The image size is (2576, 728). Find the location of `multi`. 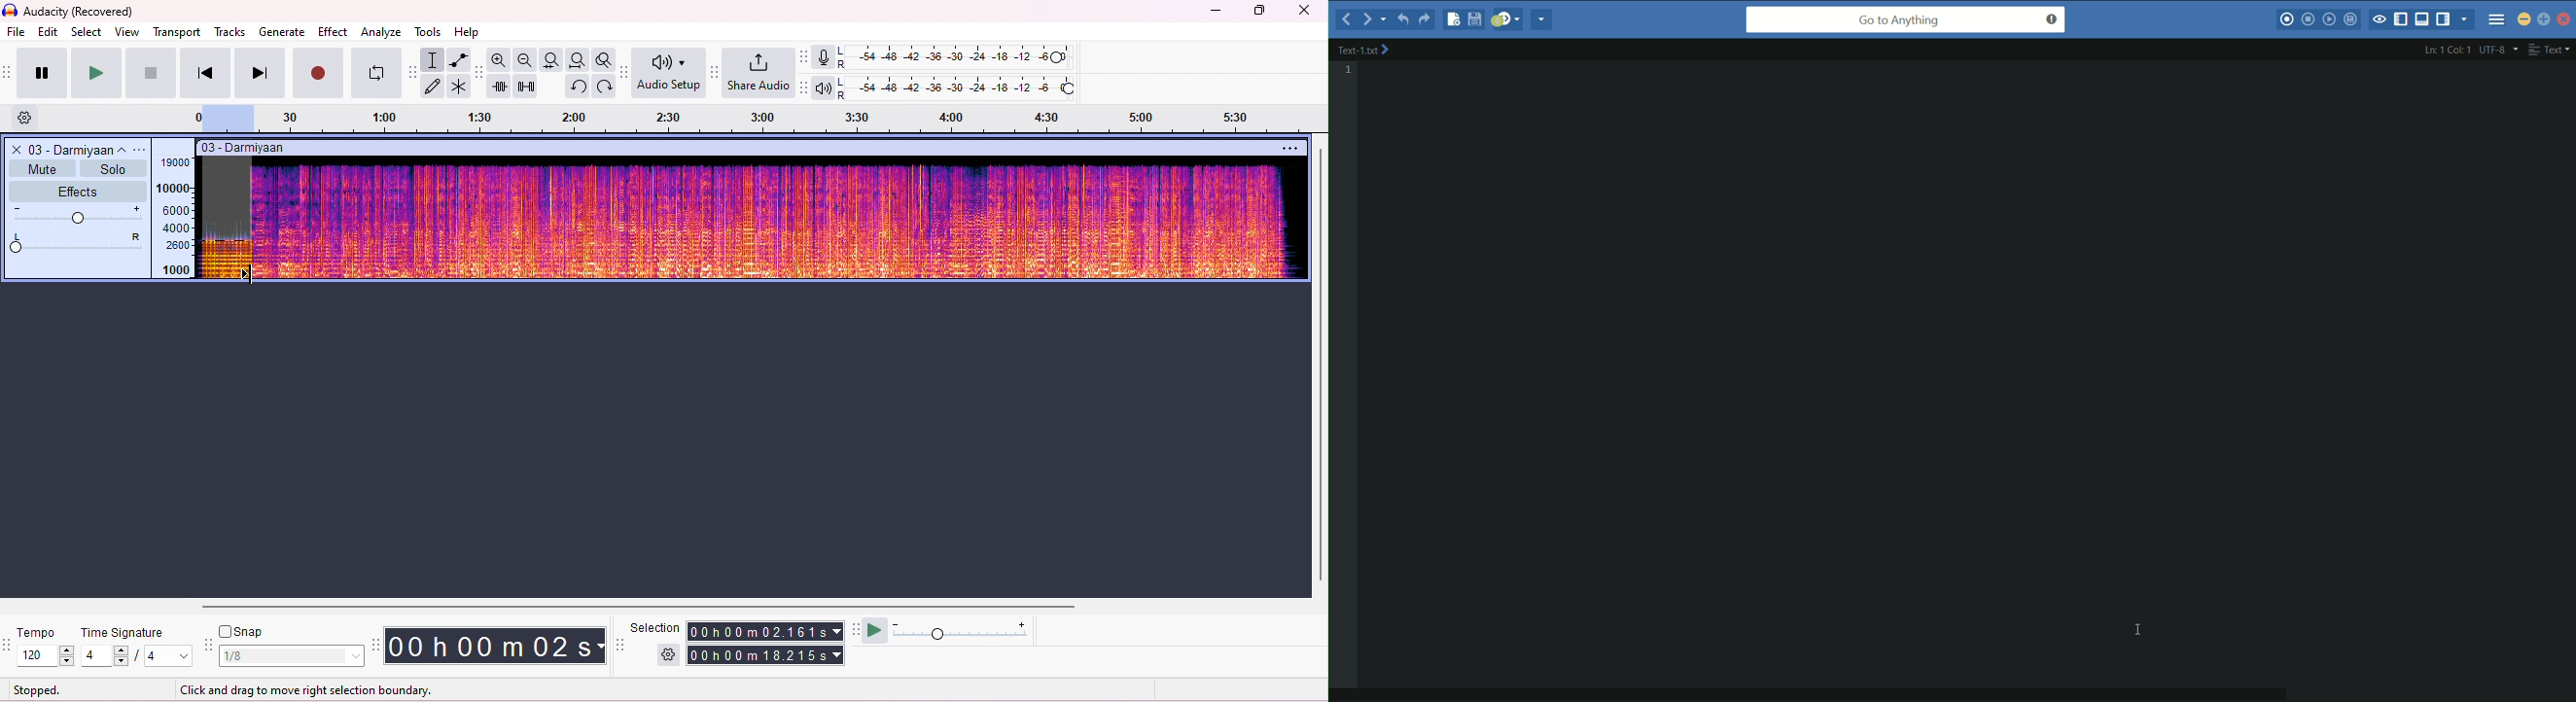

multi is located at coordinates (460, 87).